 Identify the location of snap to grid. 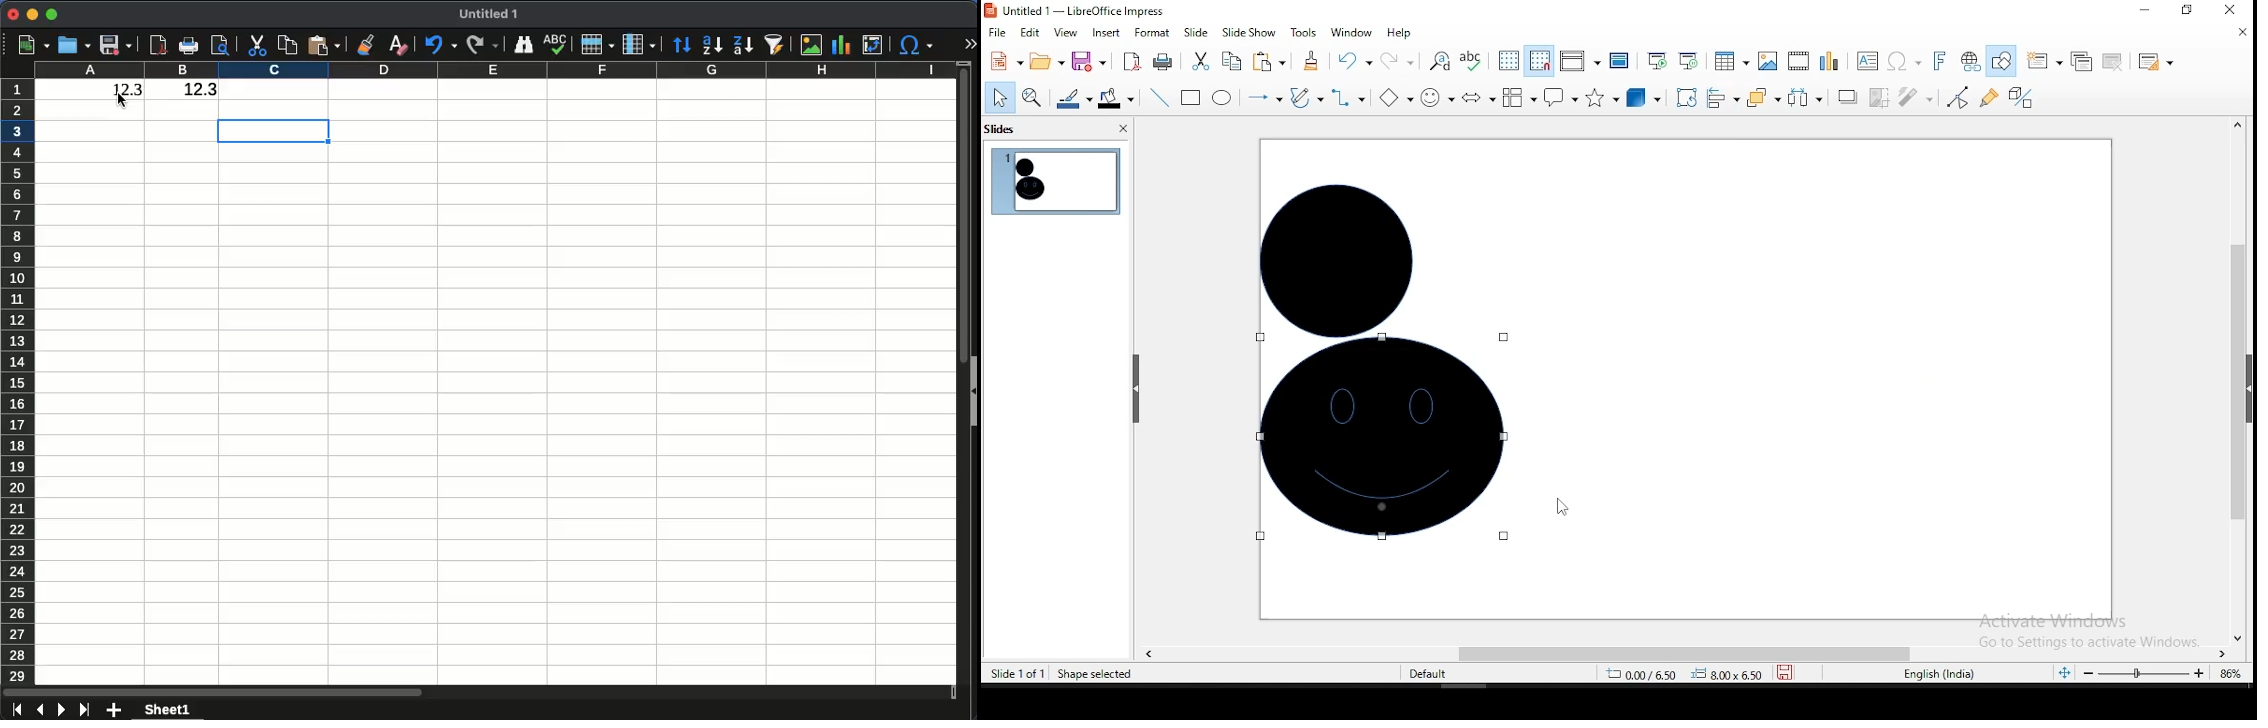
(1538, 61).